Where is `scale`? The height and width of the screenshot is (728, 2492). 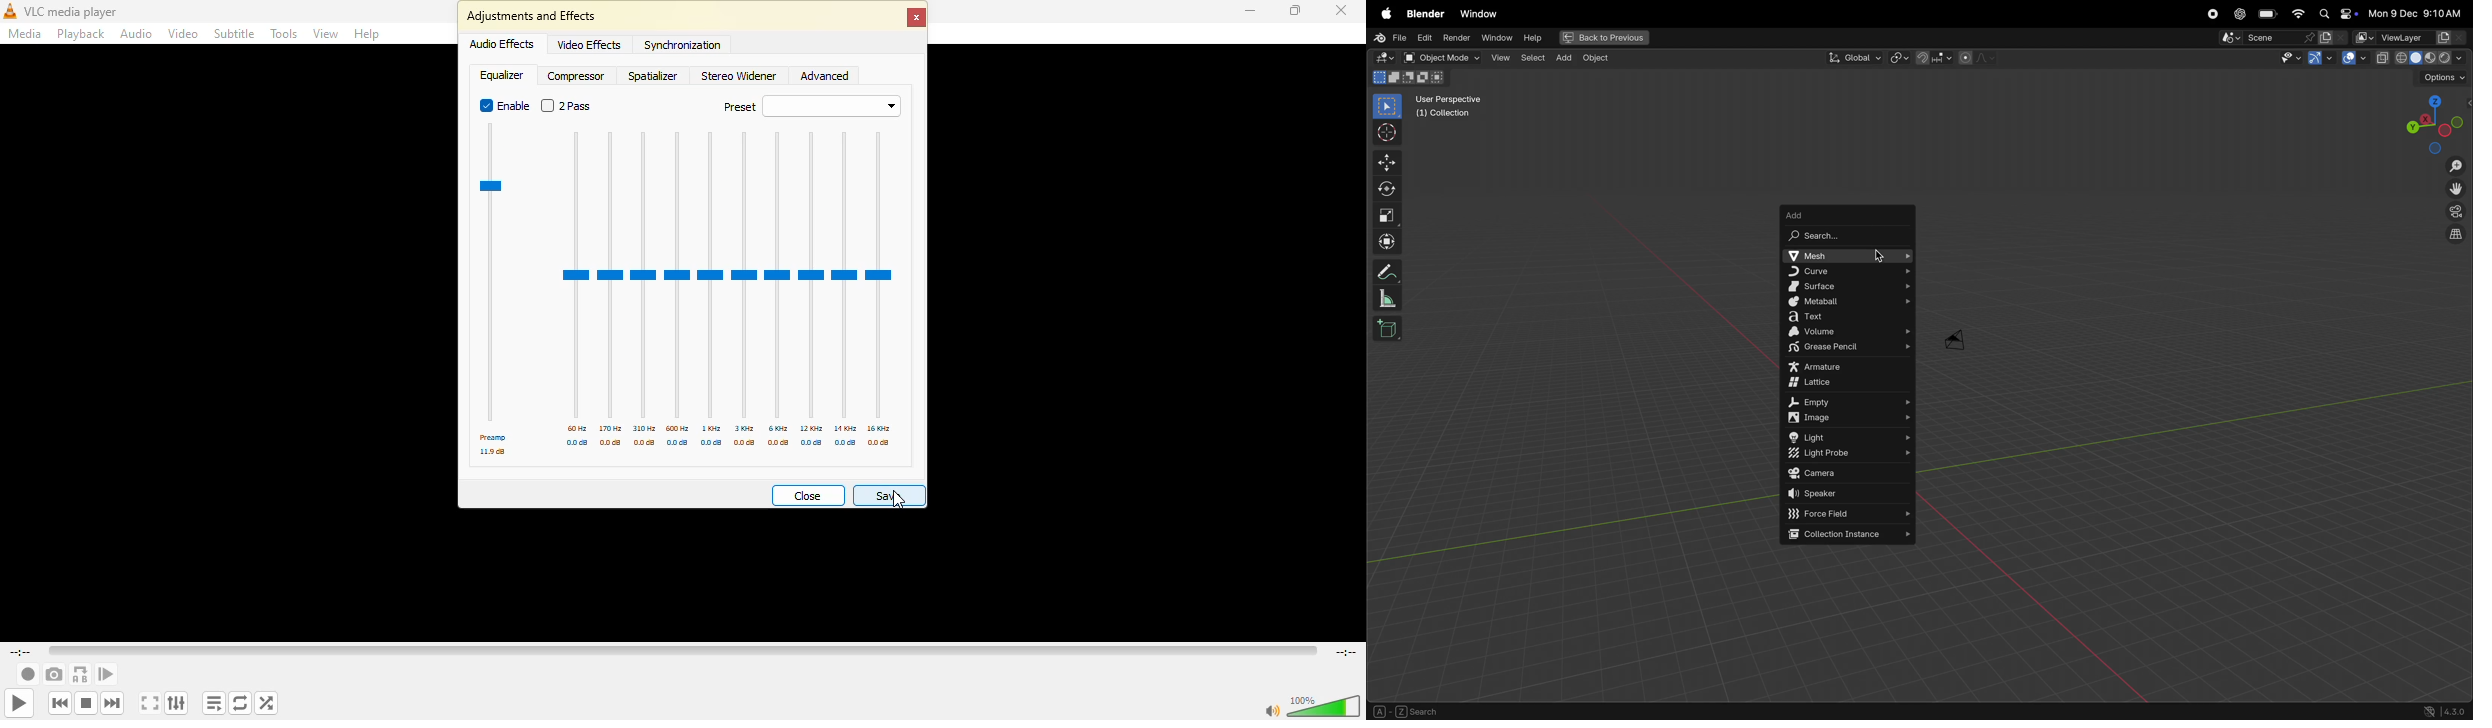 scale is located at coordinates (1388, 215).